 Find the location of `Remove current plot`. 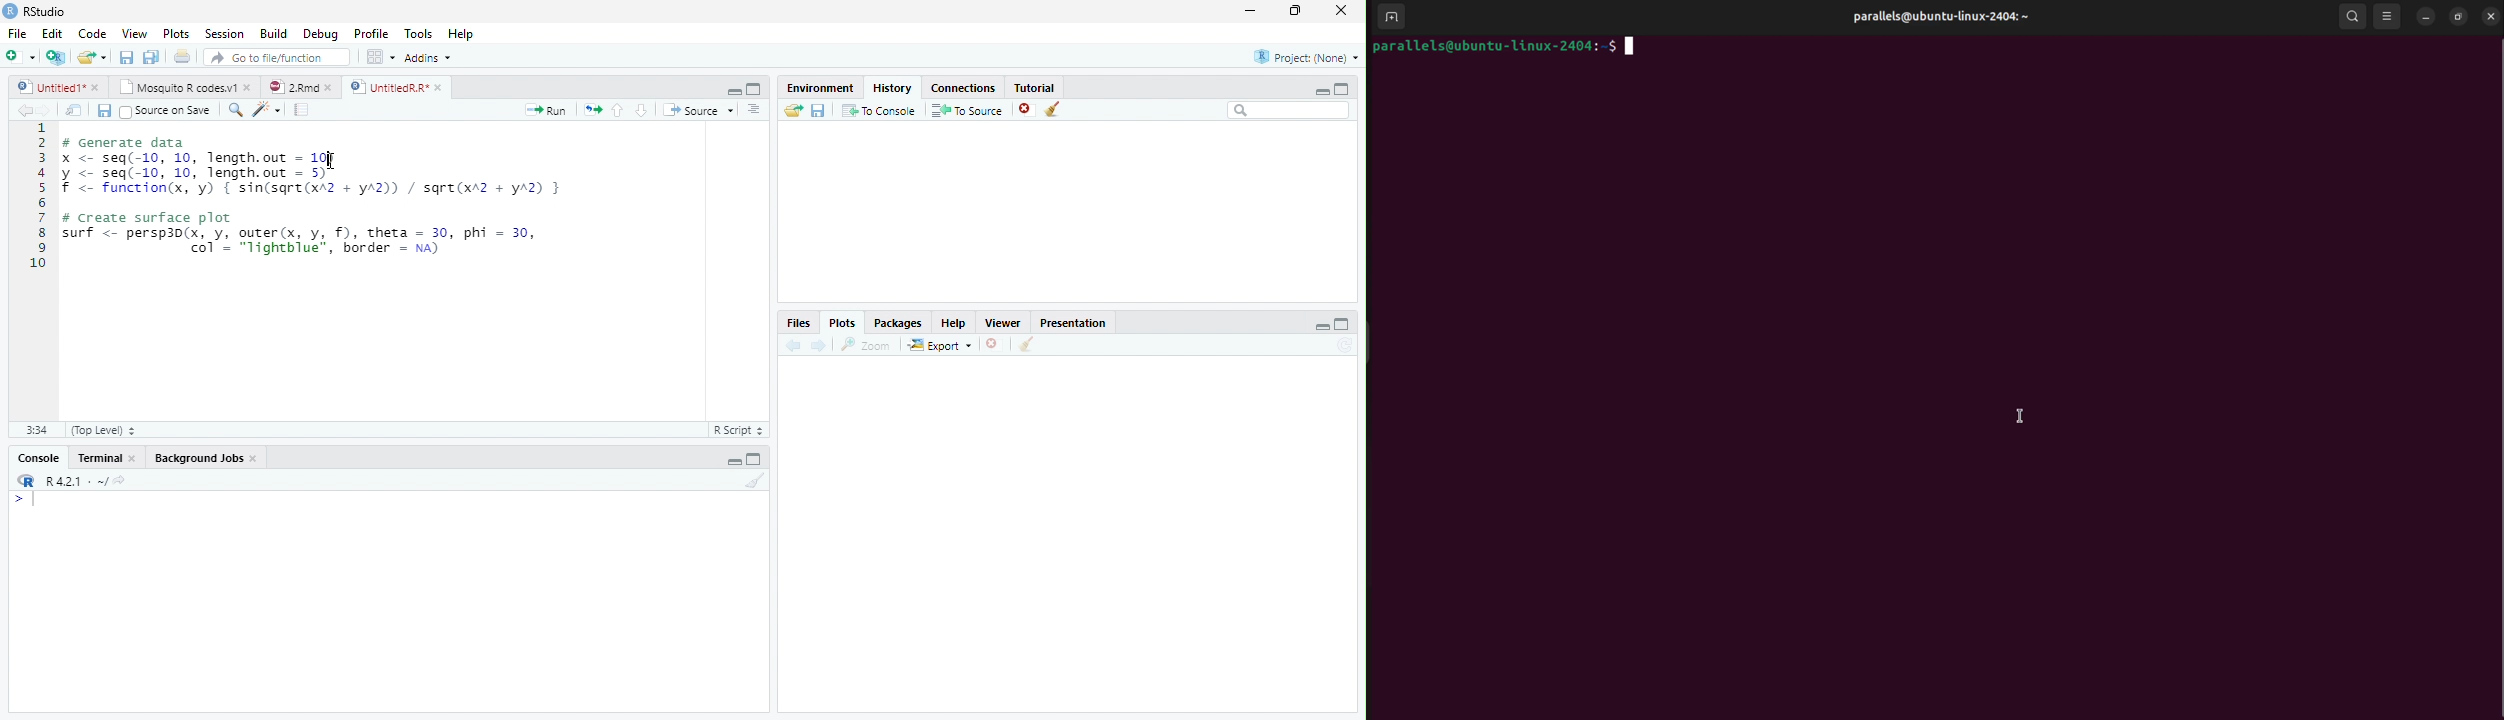

Remove current plot is located at coordinates (996, 344).